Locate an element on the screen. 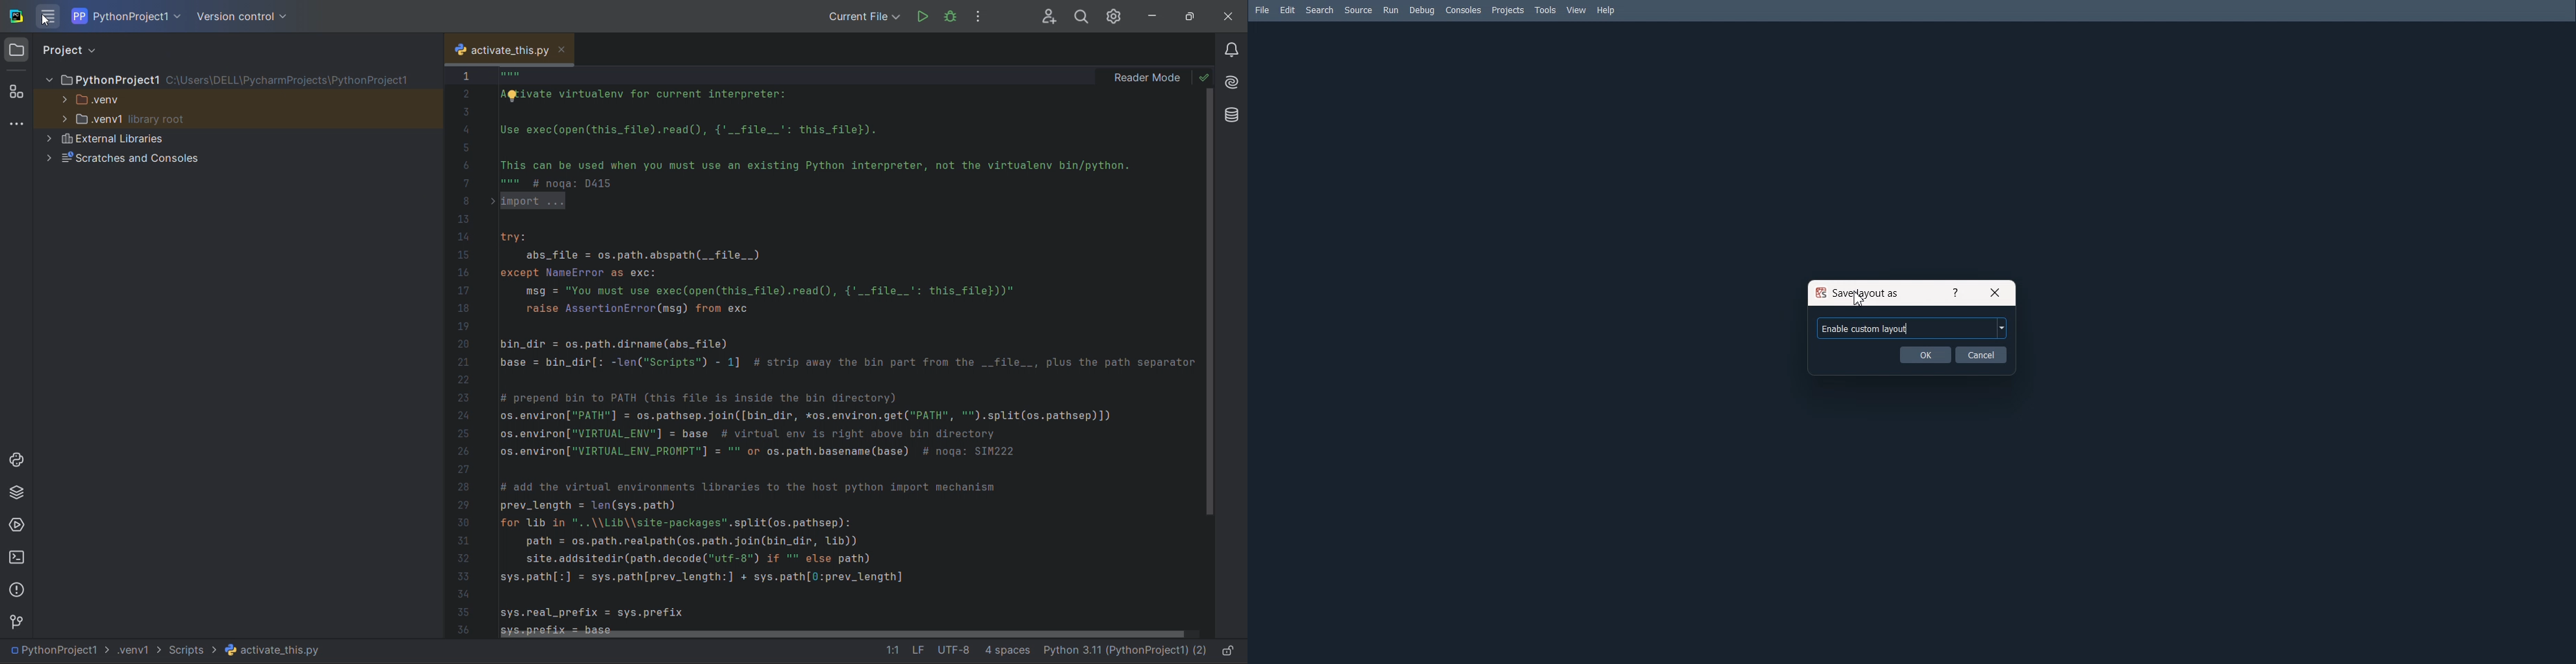  menu is located at coordinates (49, 17).